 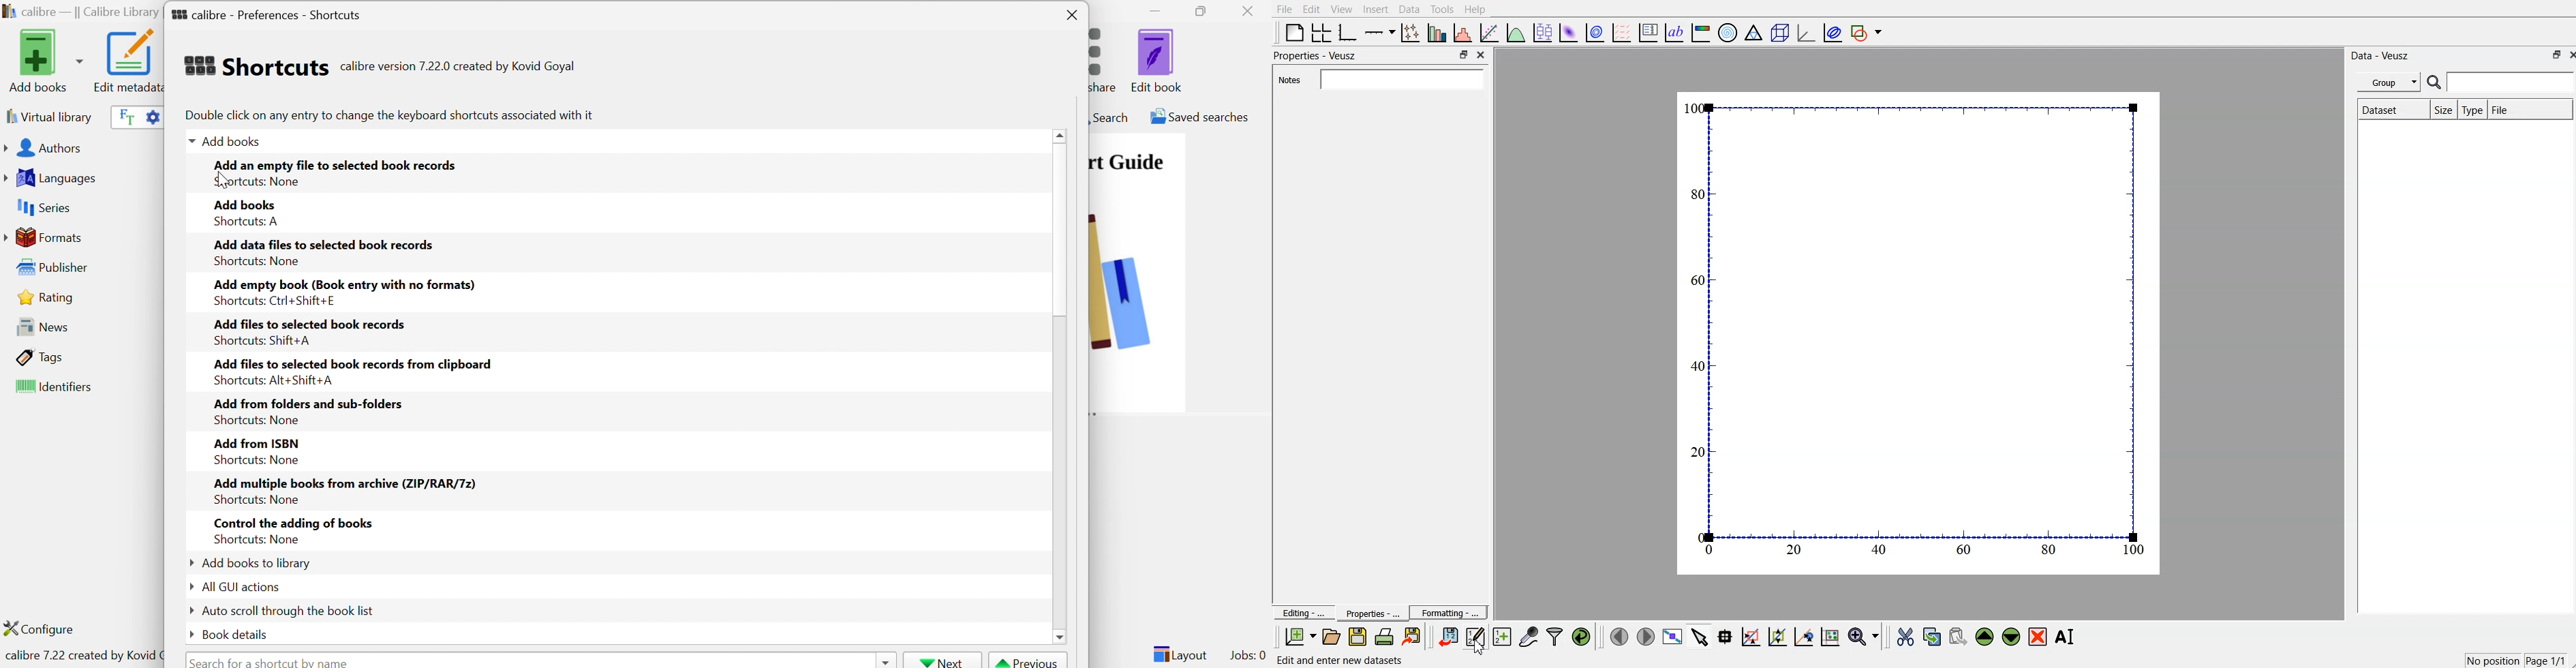 What do you see at coordinates (1301, 637) in the screenshot?
I see `New document` at bounding box center [1301, 637].